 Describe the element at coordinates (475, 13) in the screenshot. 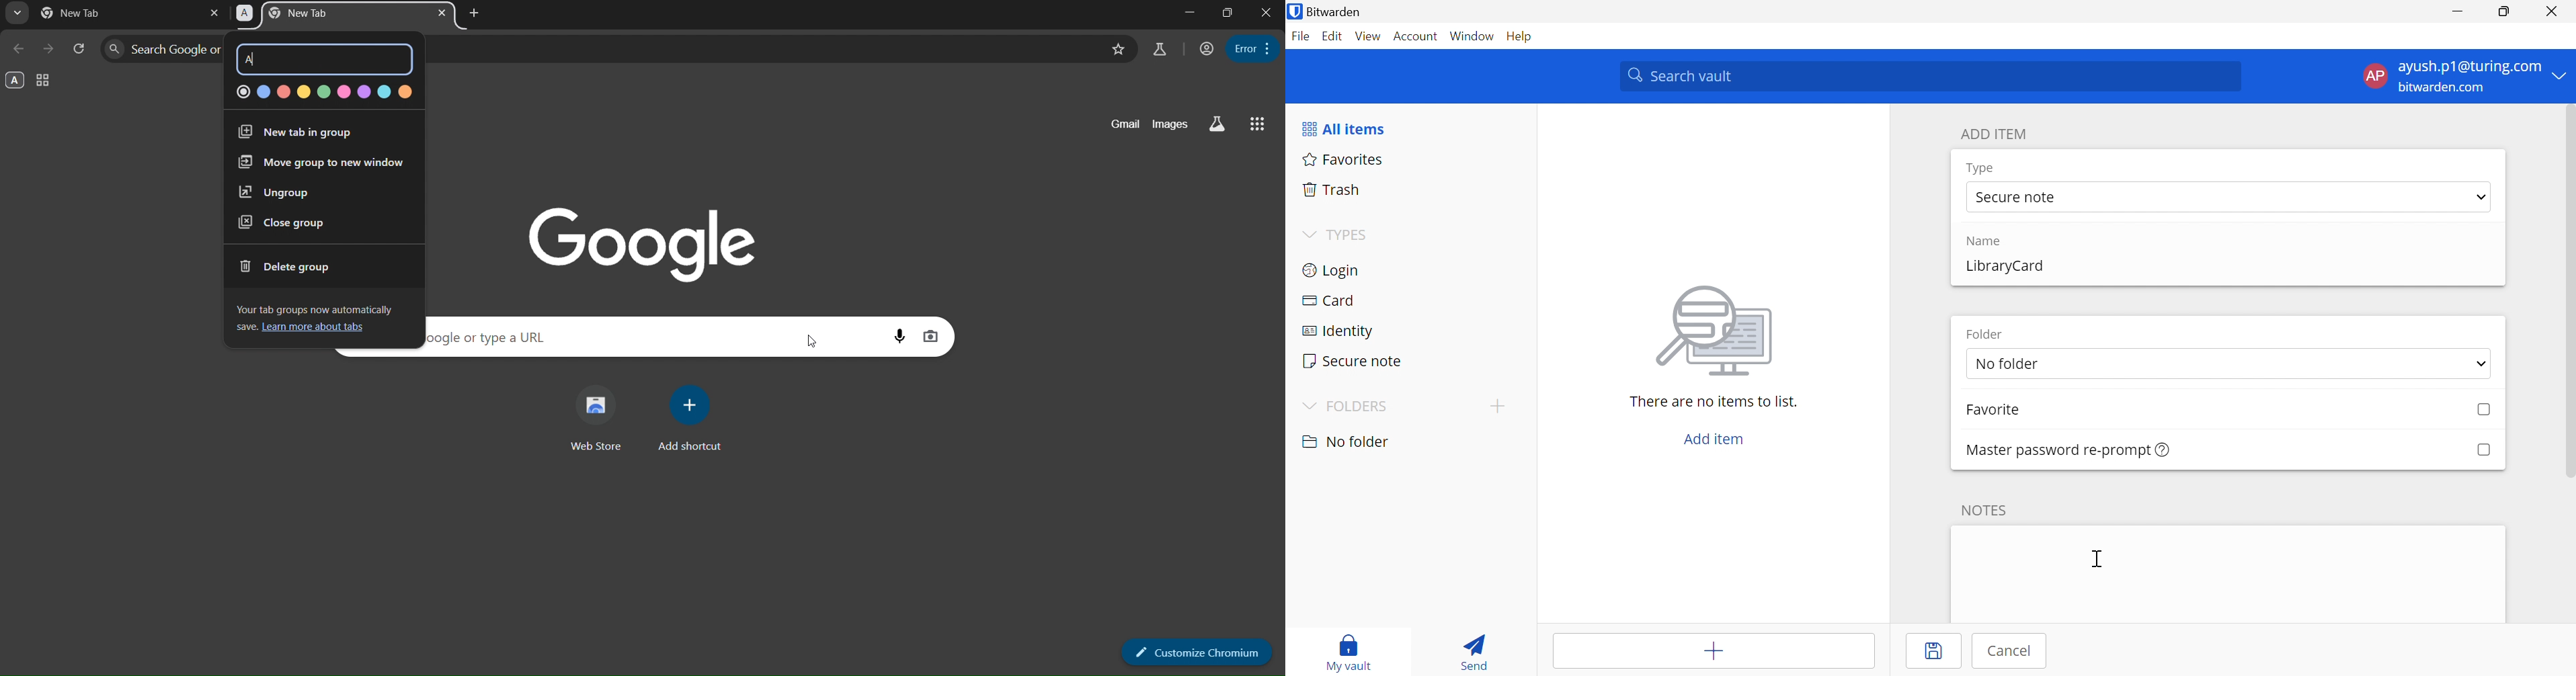

I see `new tab` at that location.